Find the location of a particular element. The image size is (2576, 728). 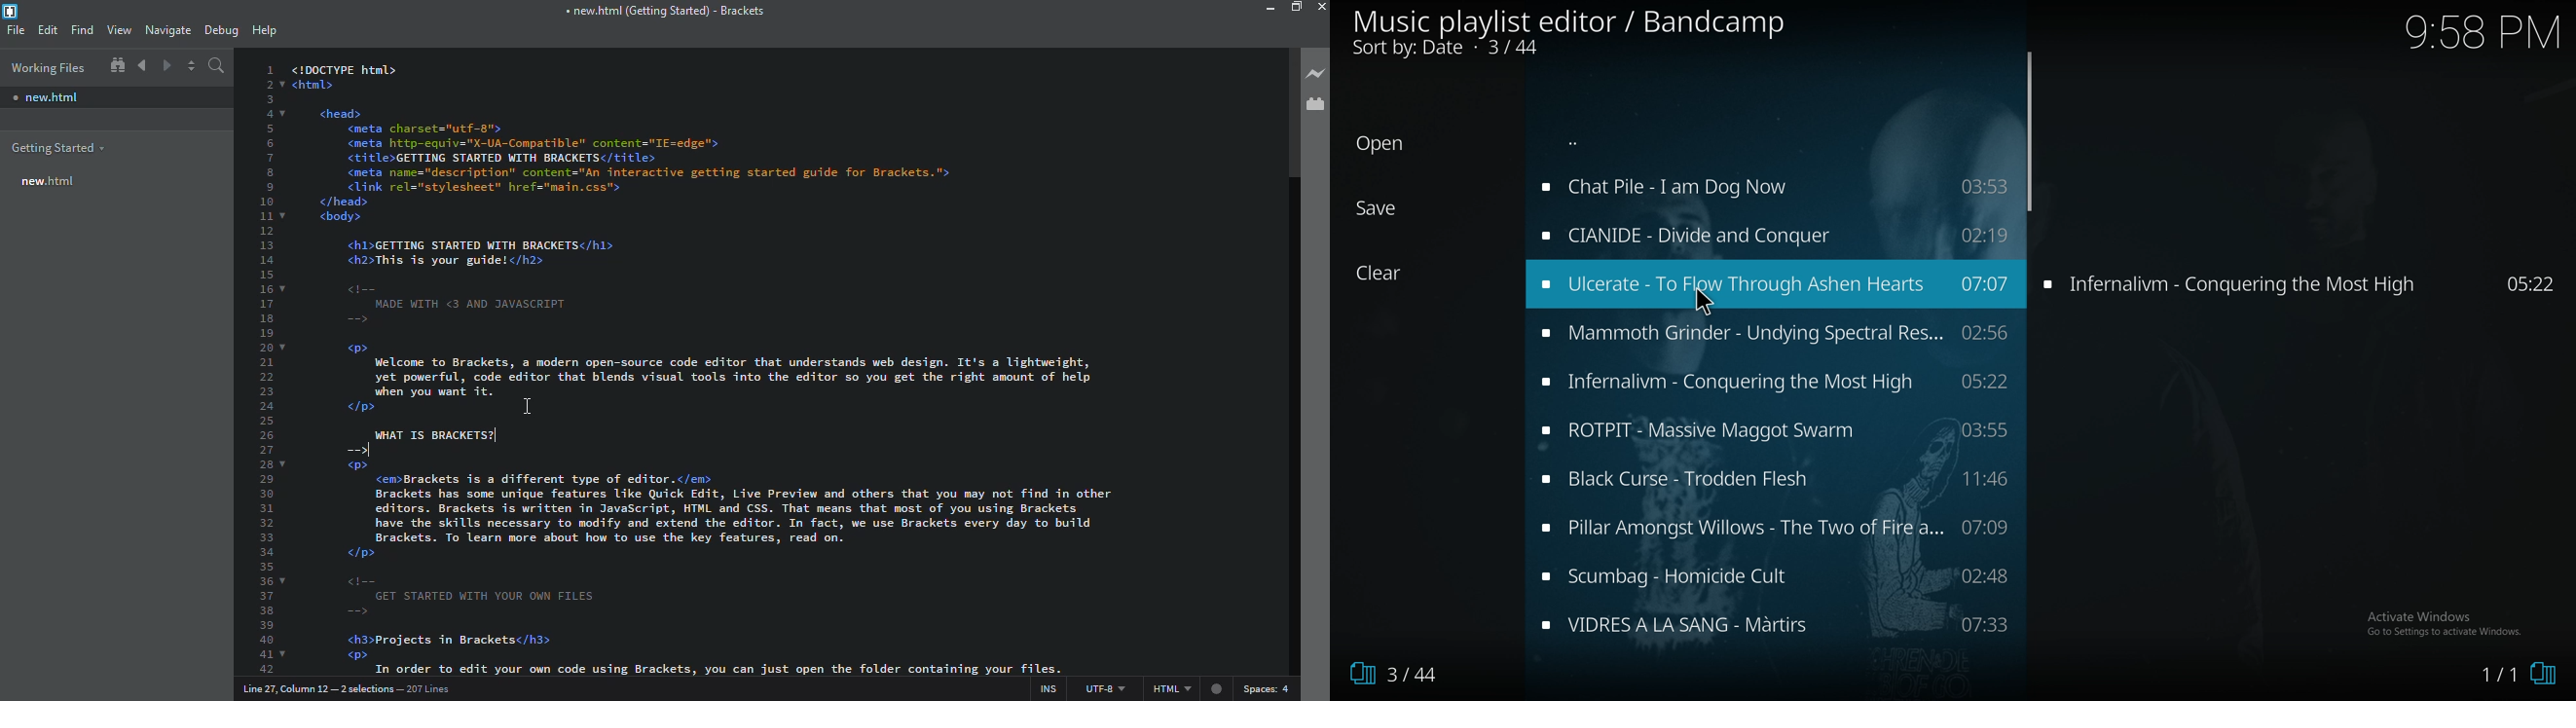

Save is located at coordinates (1379, 208).